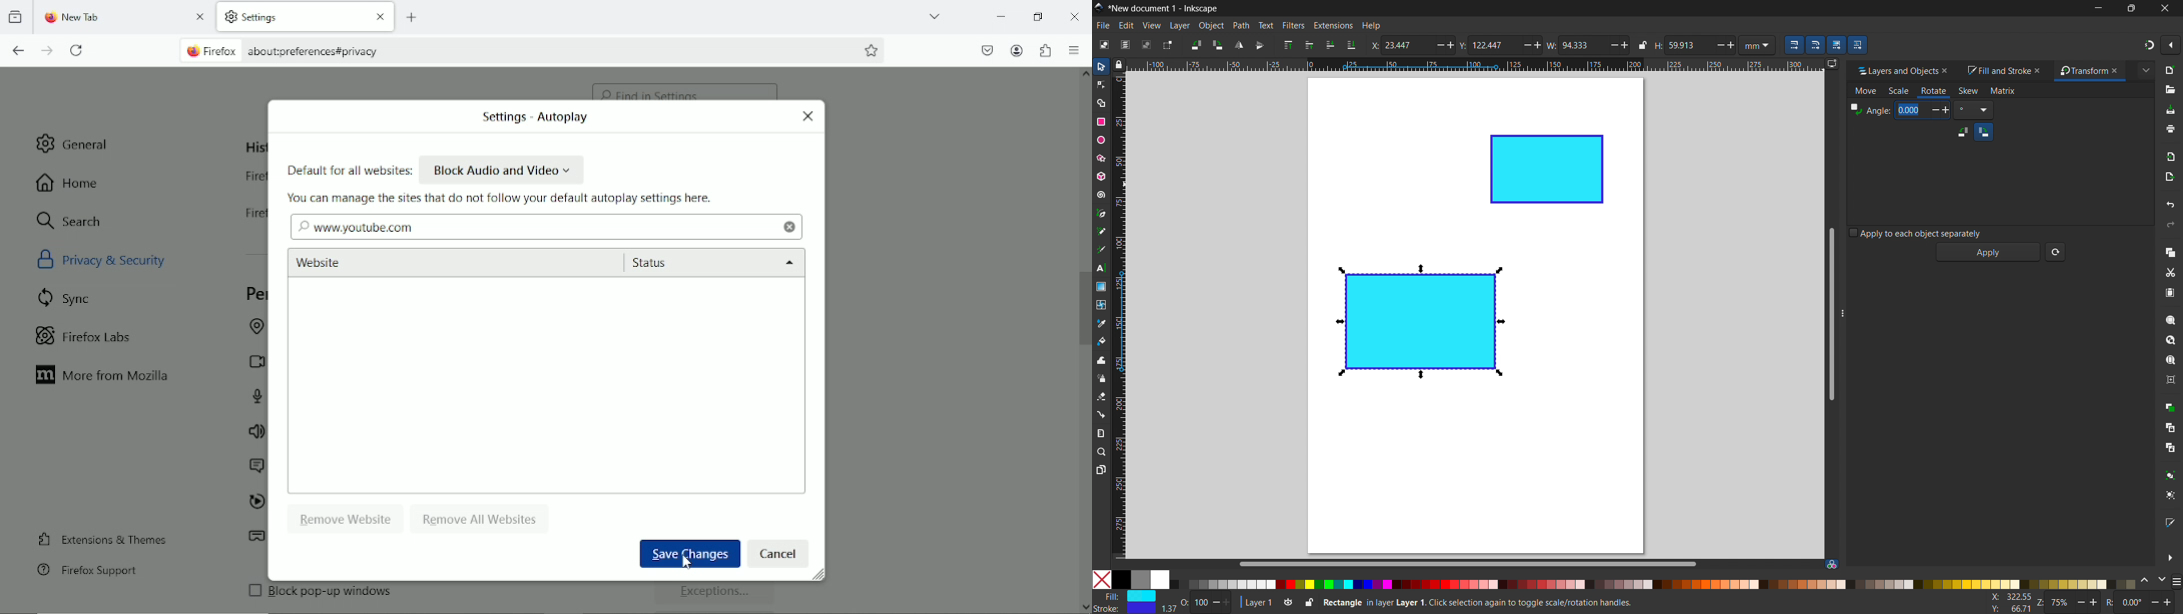 The image size is (2184, 616). What do you see at coordinates (1330, 44) in the screenshot?
I see `lower` at bounding box center [1330, 44].